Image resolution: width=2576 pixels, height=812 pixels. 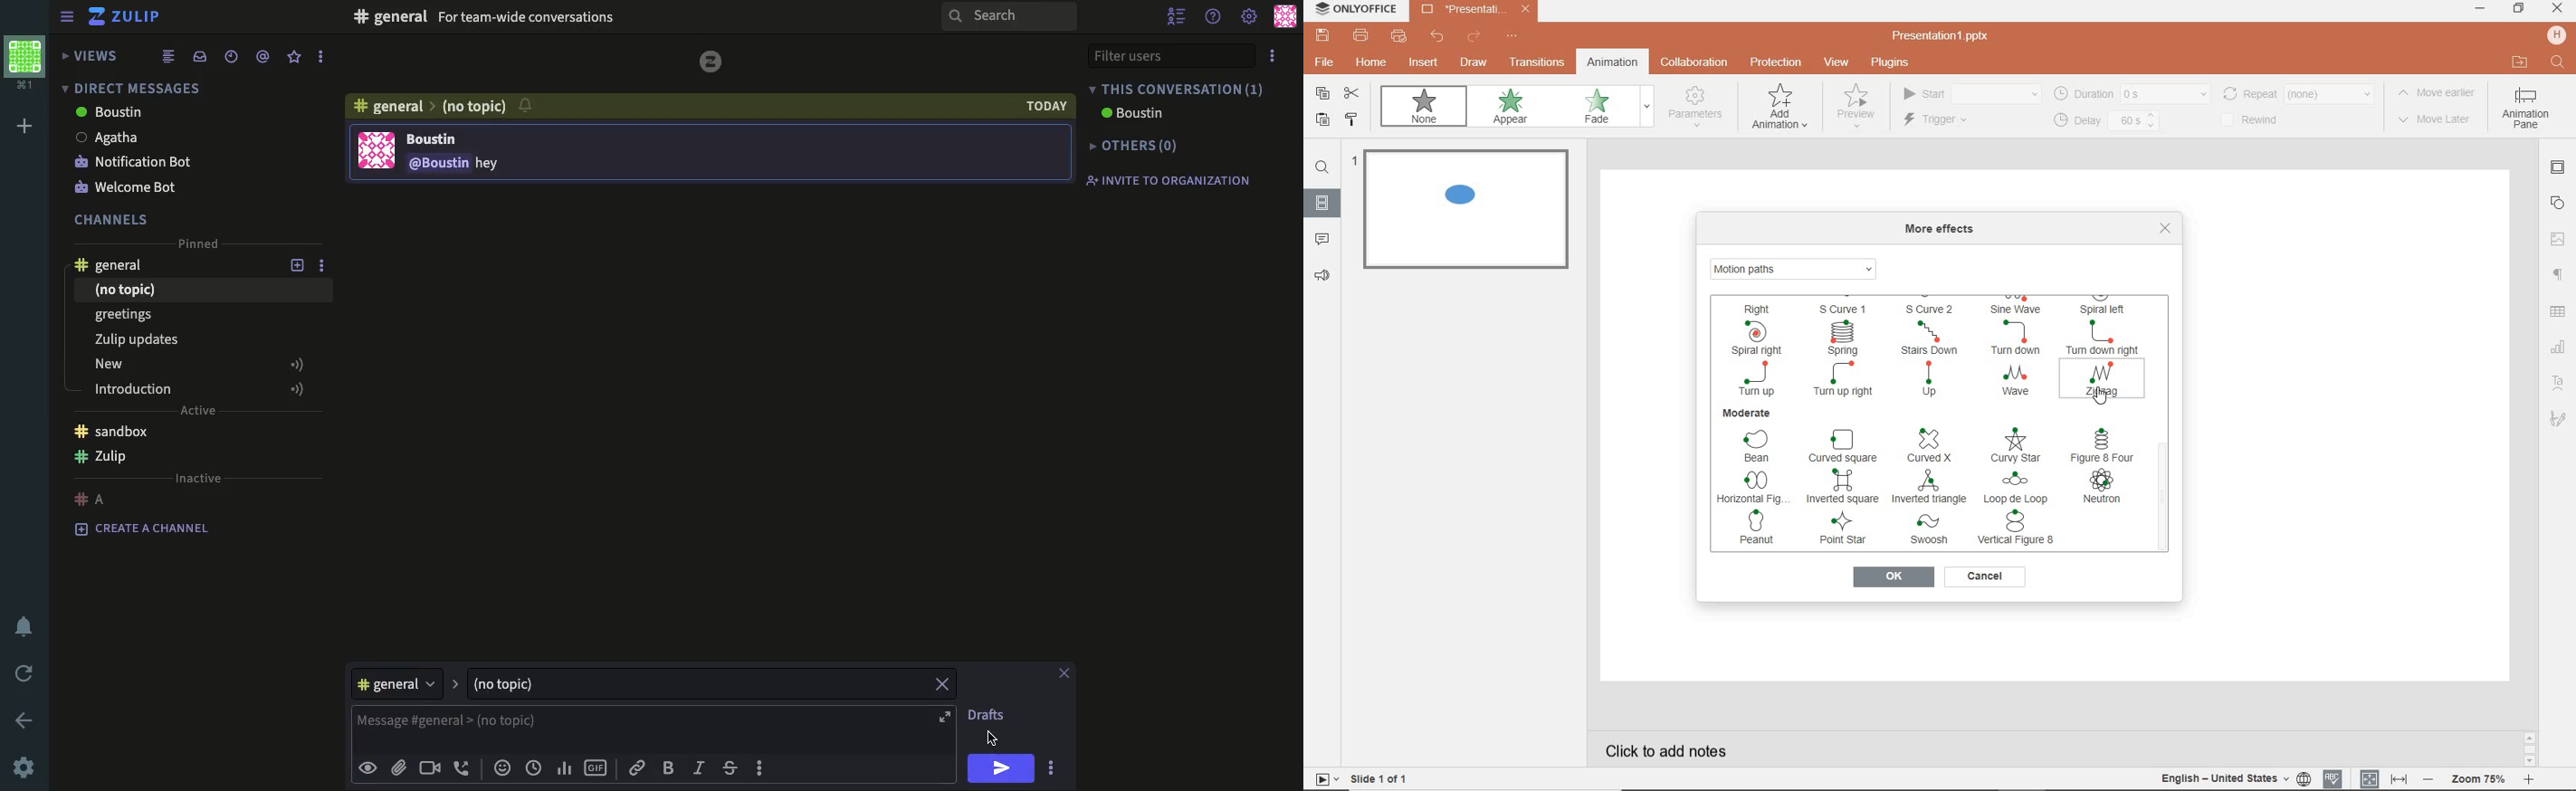 I want to click on Zulip, so click(x=125, y=17).